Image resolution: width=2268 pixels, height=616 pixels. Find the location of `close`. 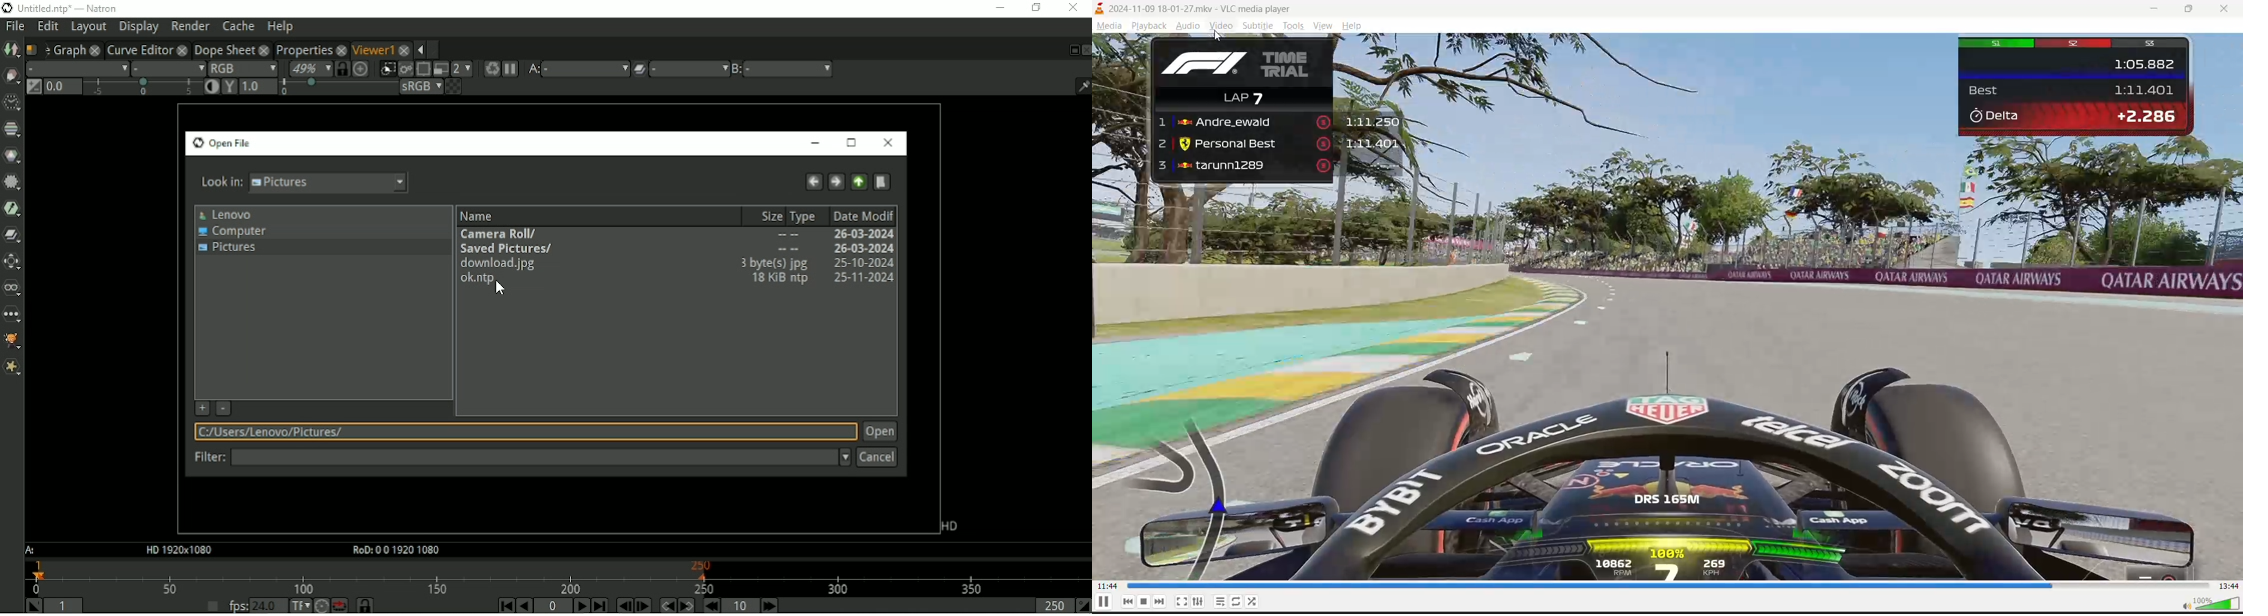

close is located at coordinates (341, 49).